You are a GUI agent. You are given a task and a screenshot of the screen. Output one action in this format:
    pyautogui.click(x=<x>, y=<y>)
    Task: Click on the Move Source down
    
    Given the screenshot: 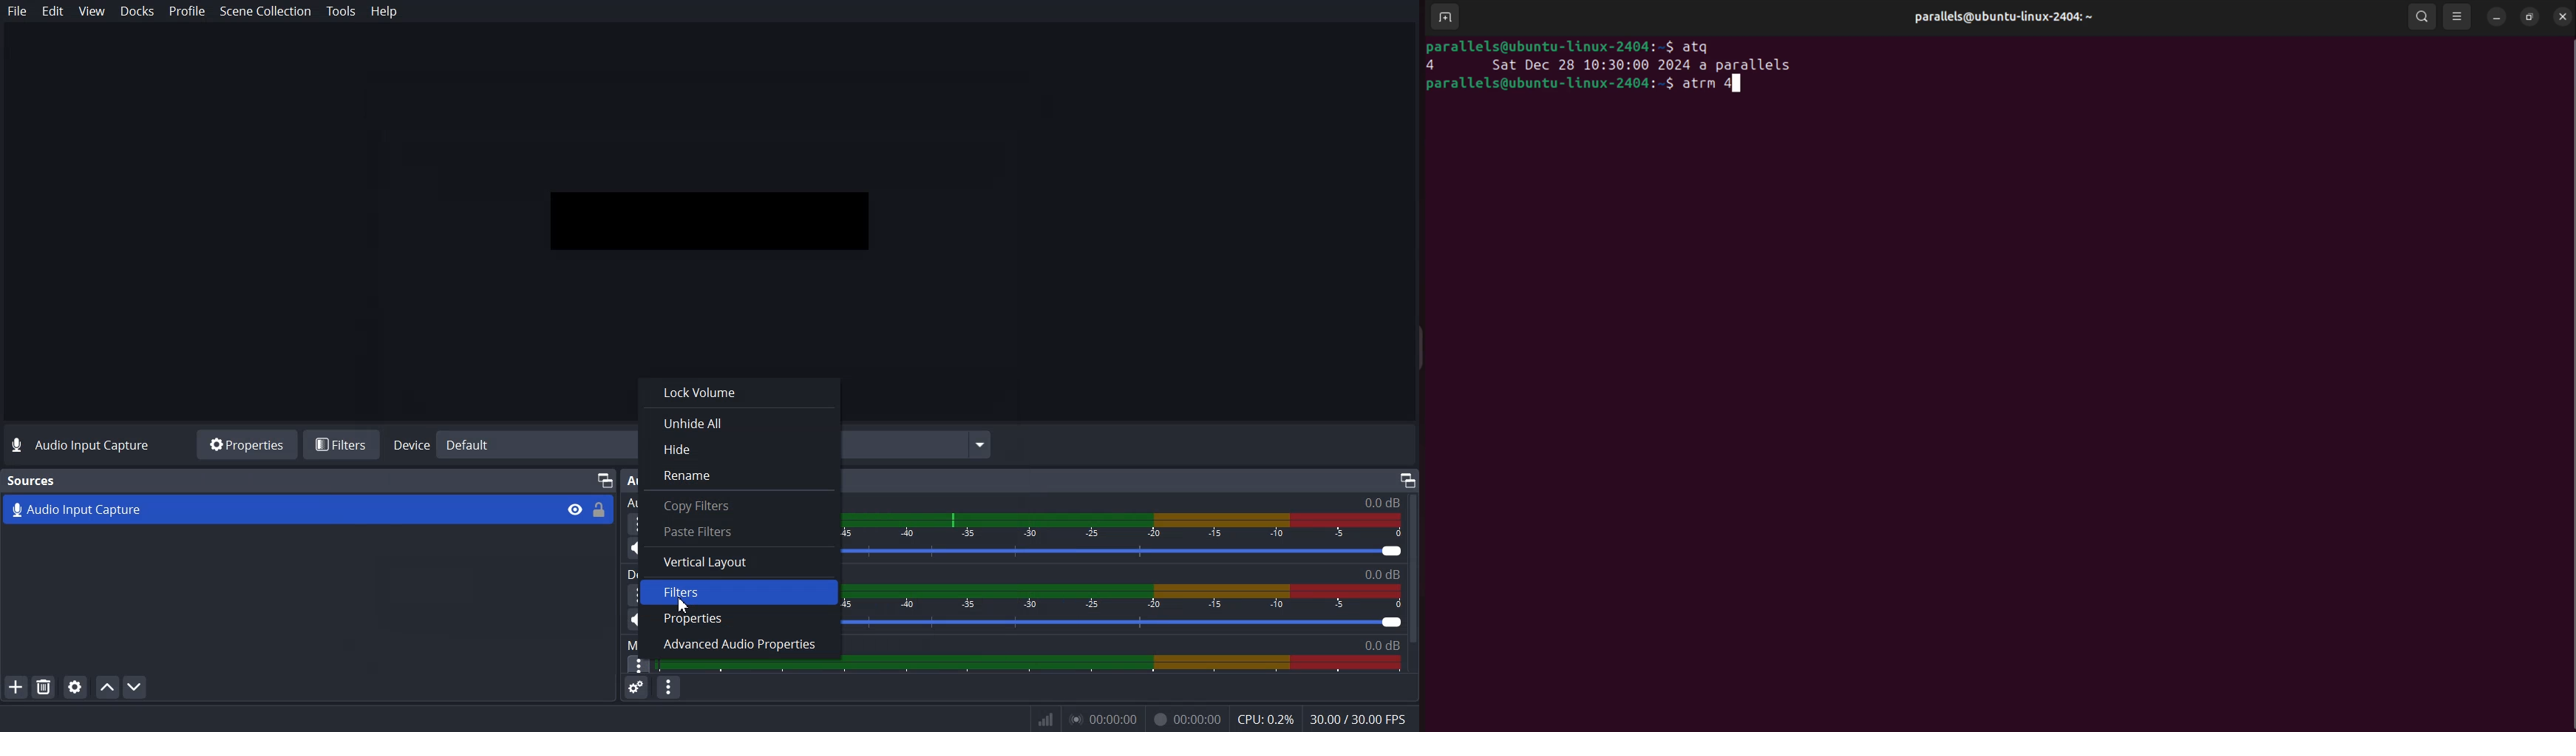 What is the action you would take?
    pyautogui.click(x=135, y=686)
    